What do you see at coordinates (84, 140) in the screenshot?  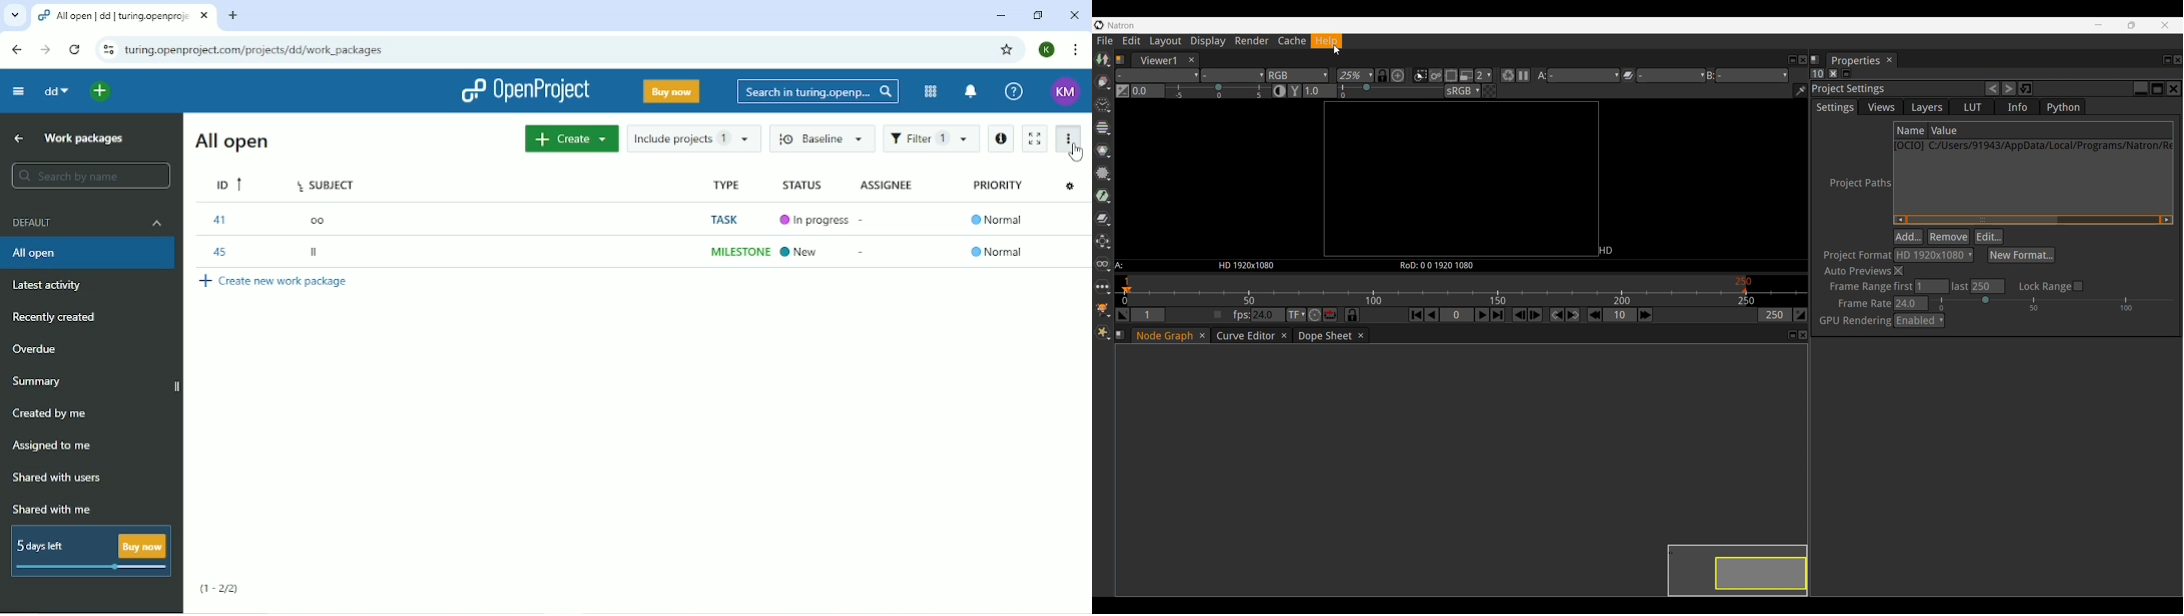 I see `Work packages` at bounding box center [84, 140].